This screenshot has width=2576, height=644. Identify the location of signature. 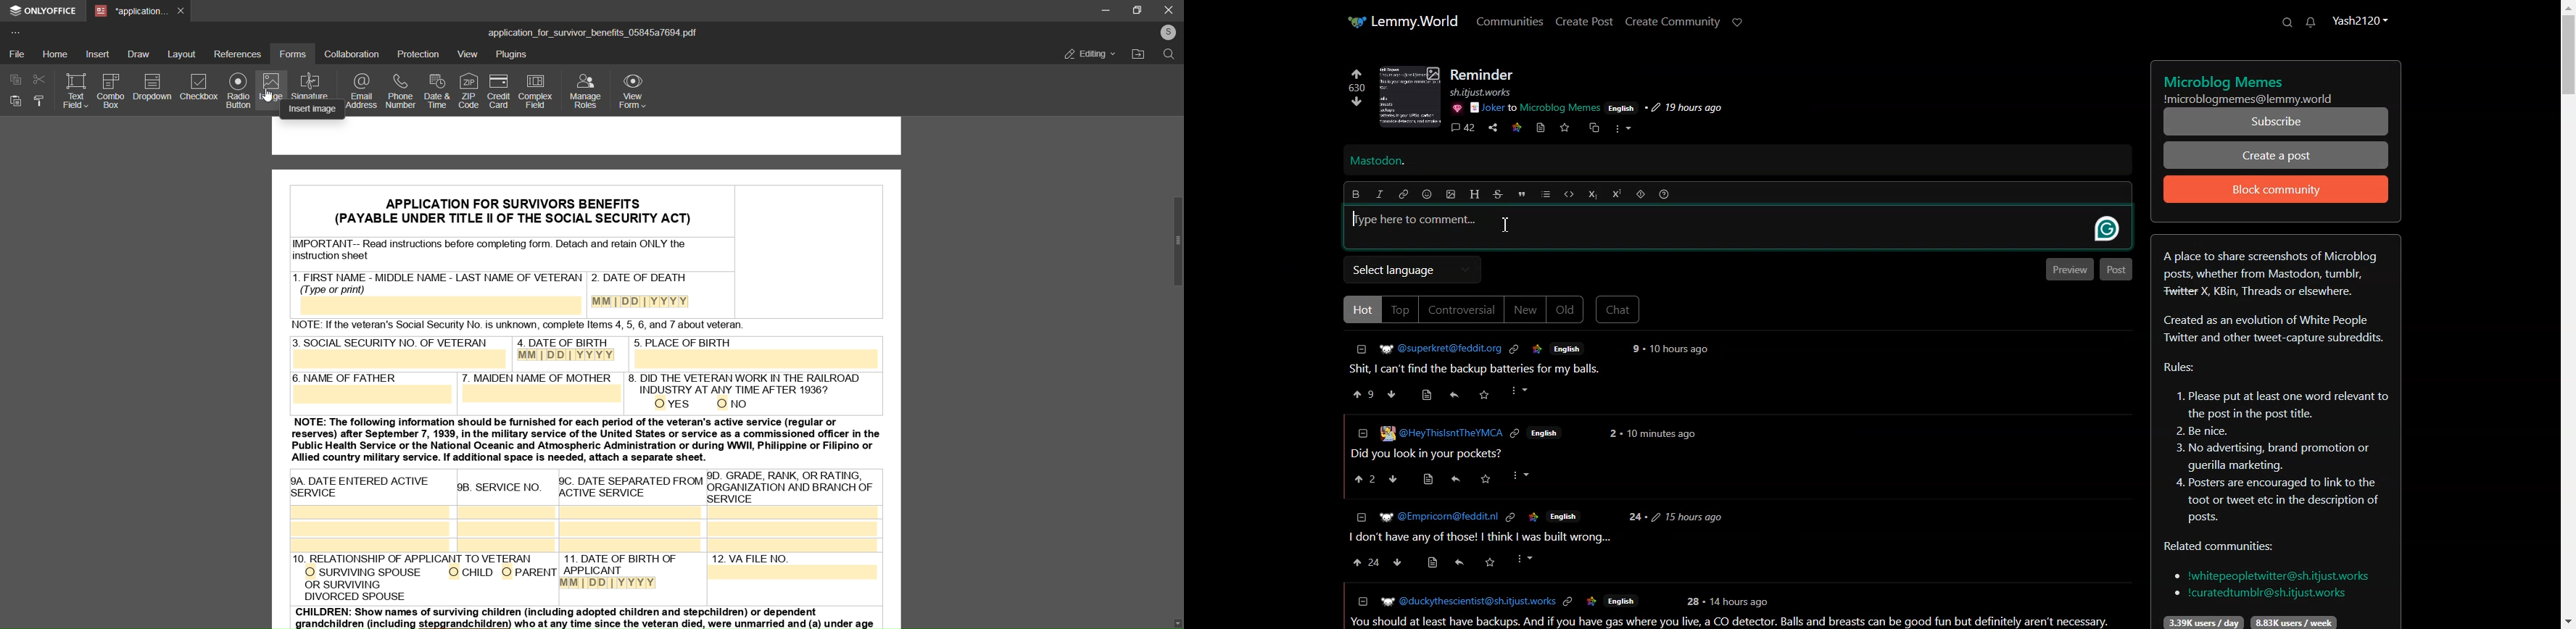
(313, 84).